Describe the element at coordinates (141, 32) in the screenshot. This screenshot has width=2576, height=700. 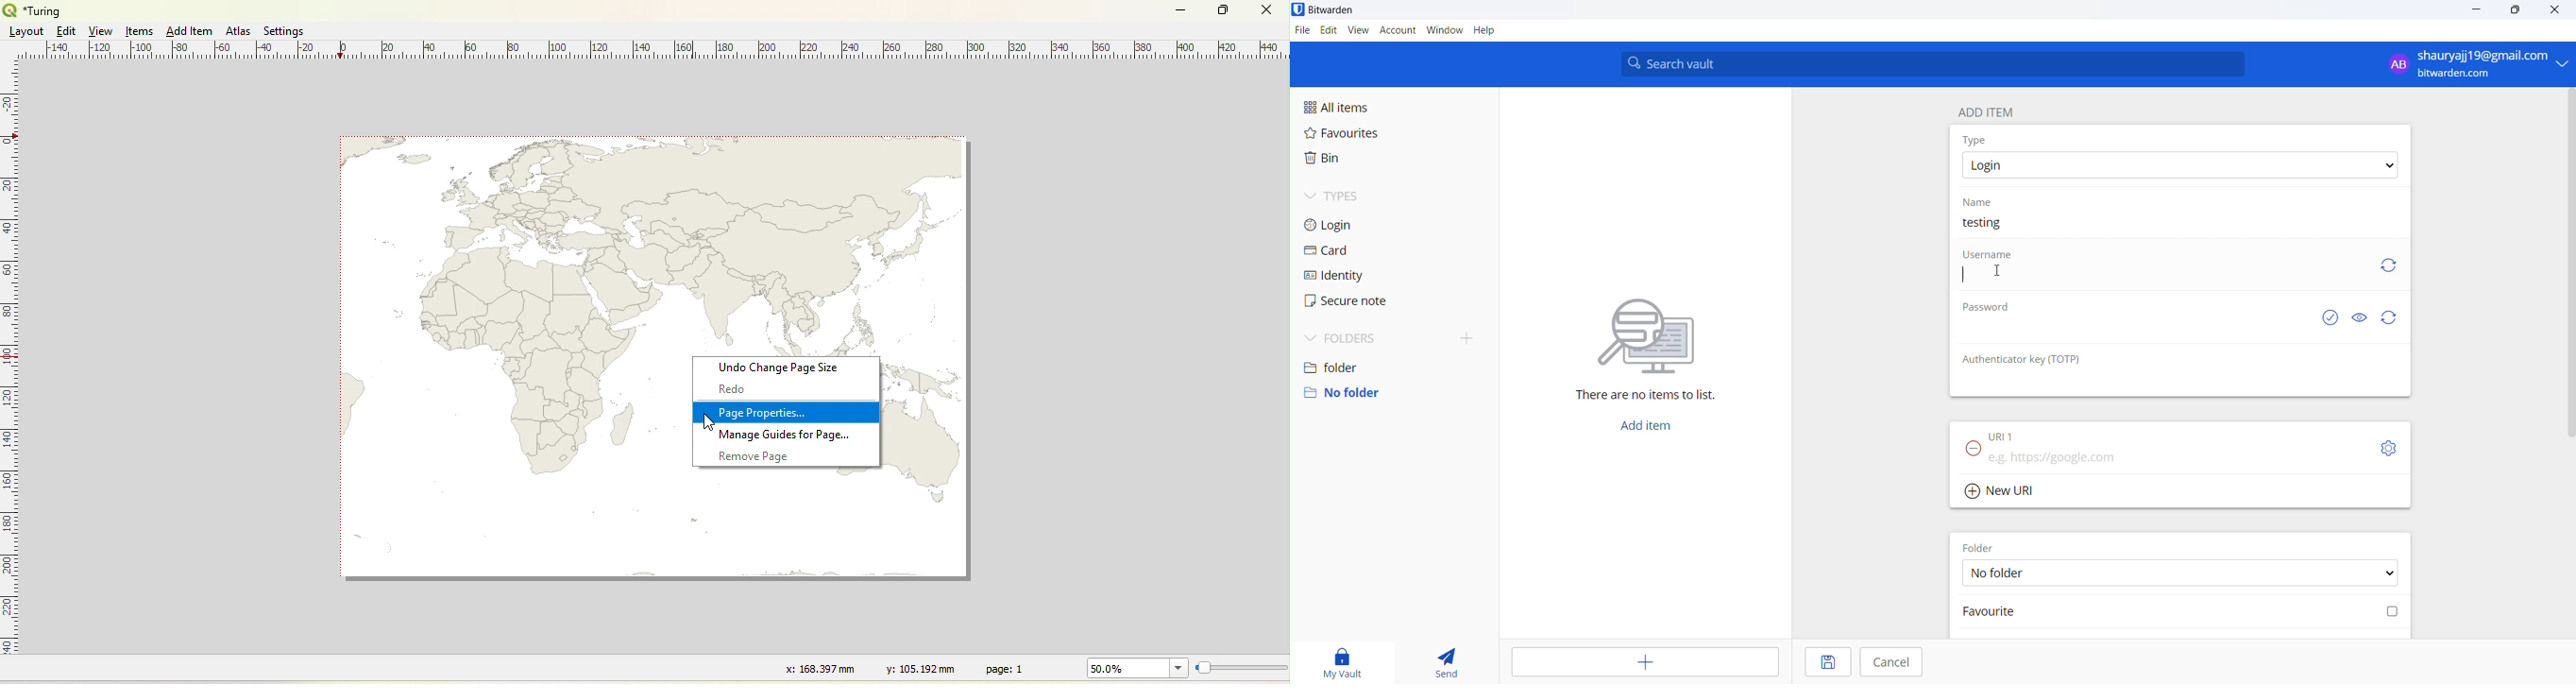
I see `Items` at that location.